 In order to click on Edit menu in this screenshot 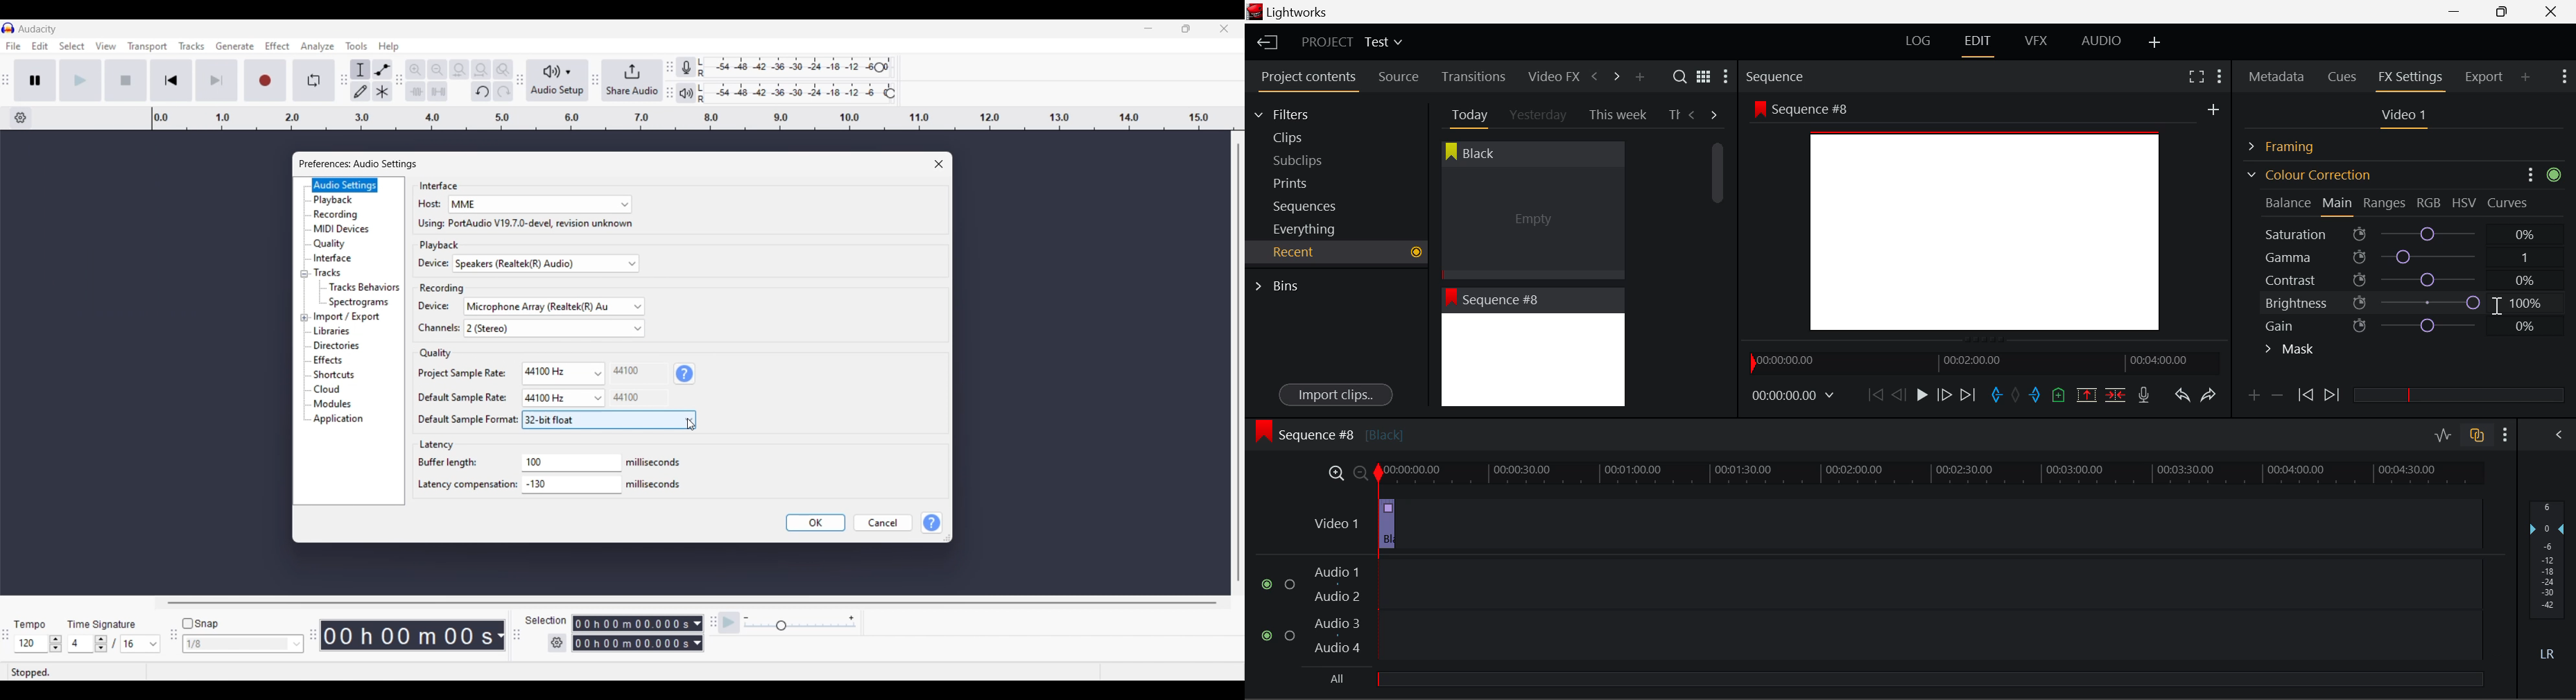, I will do `click(40, 47)`.